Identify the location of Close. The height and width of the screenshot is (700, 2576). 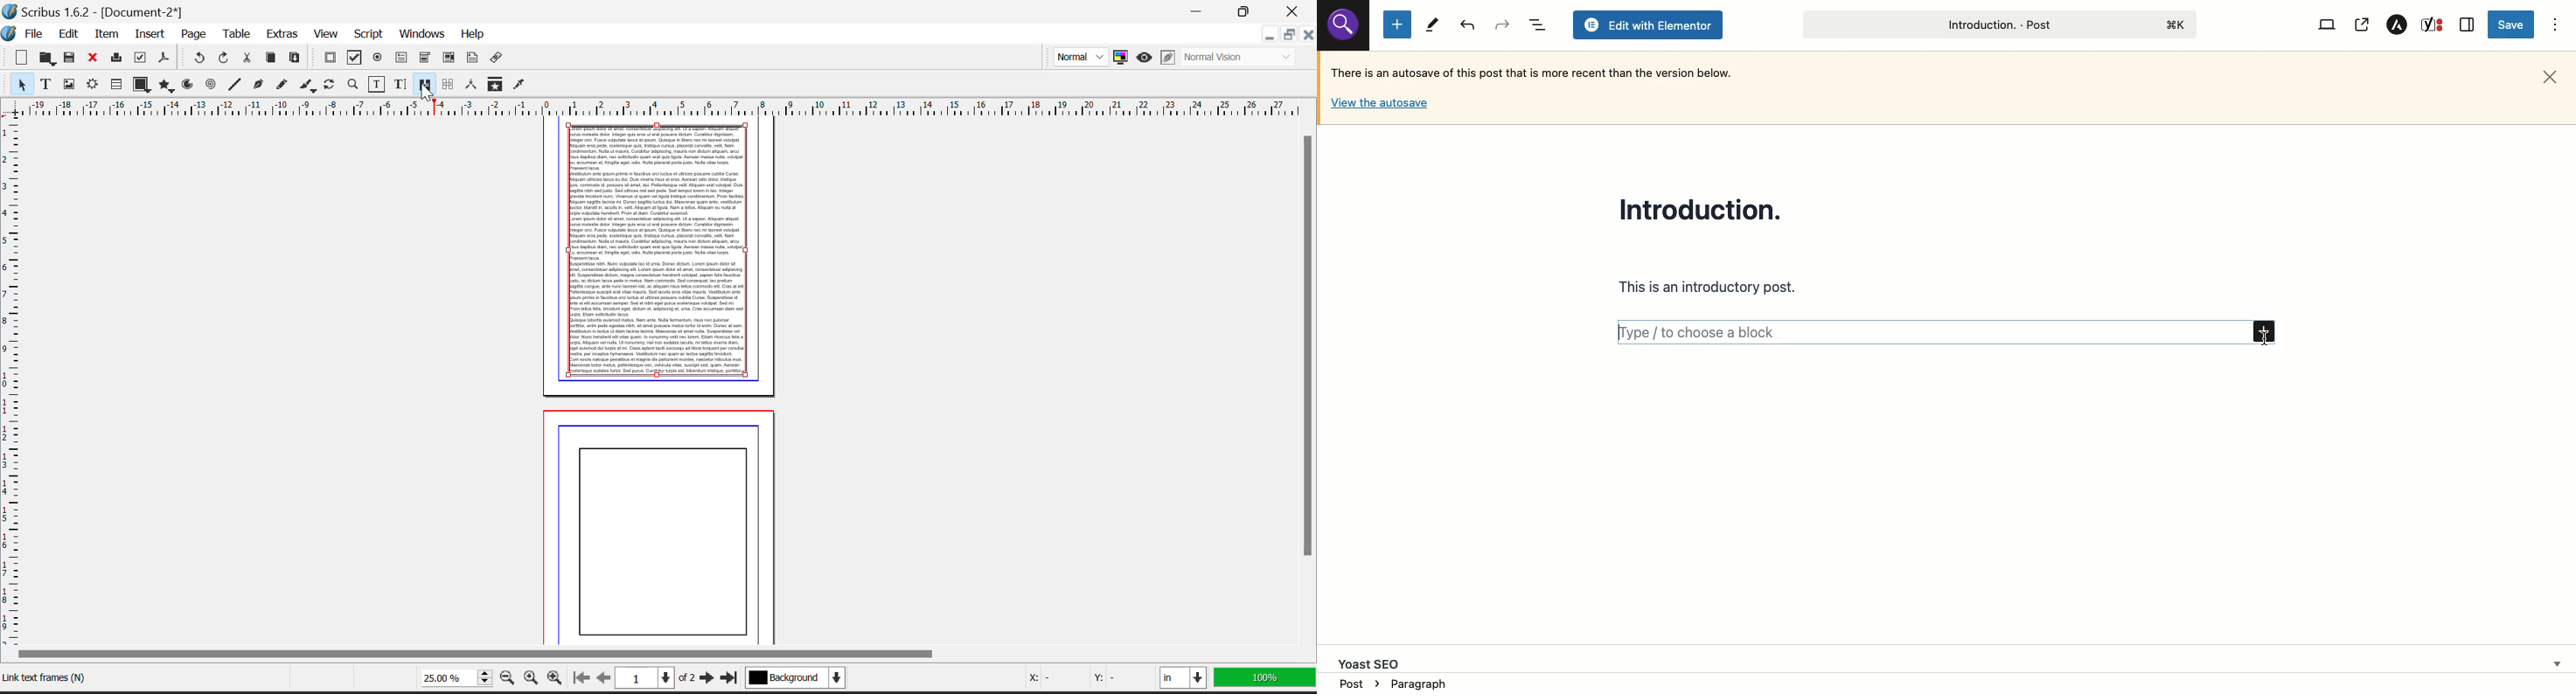
(2550, 78).